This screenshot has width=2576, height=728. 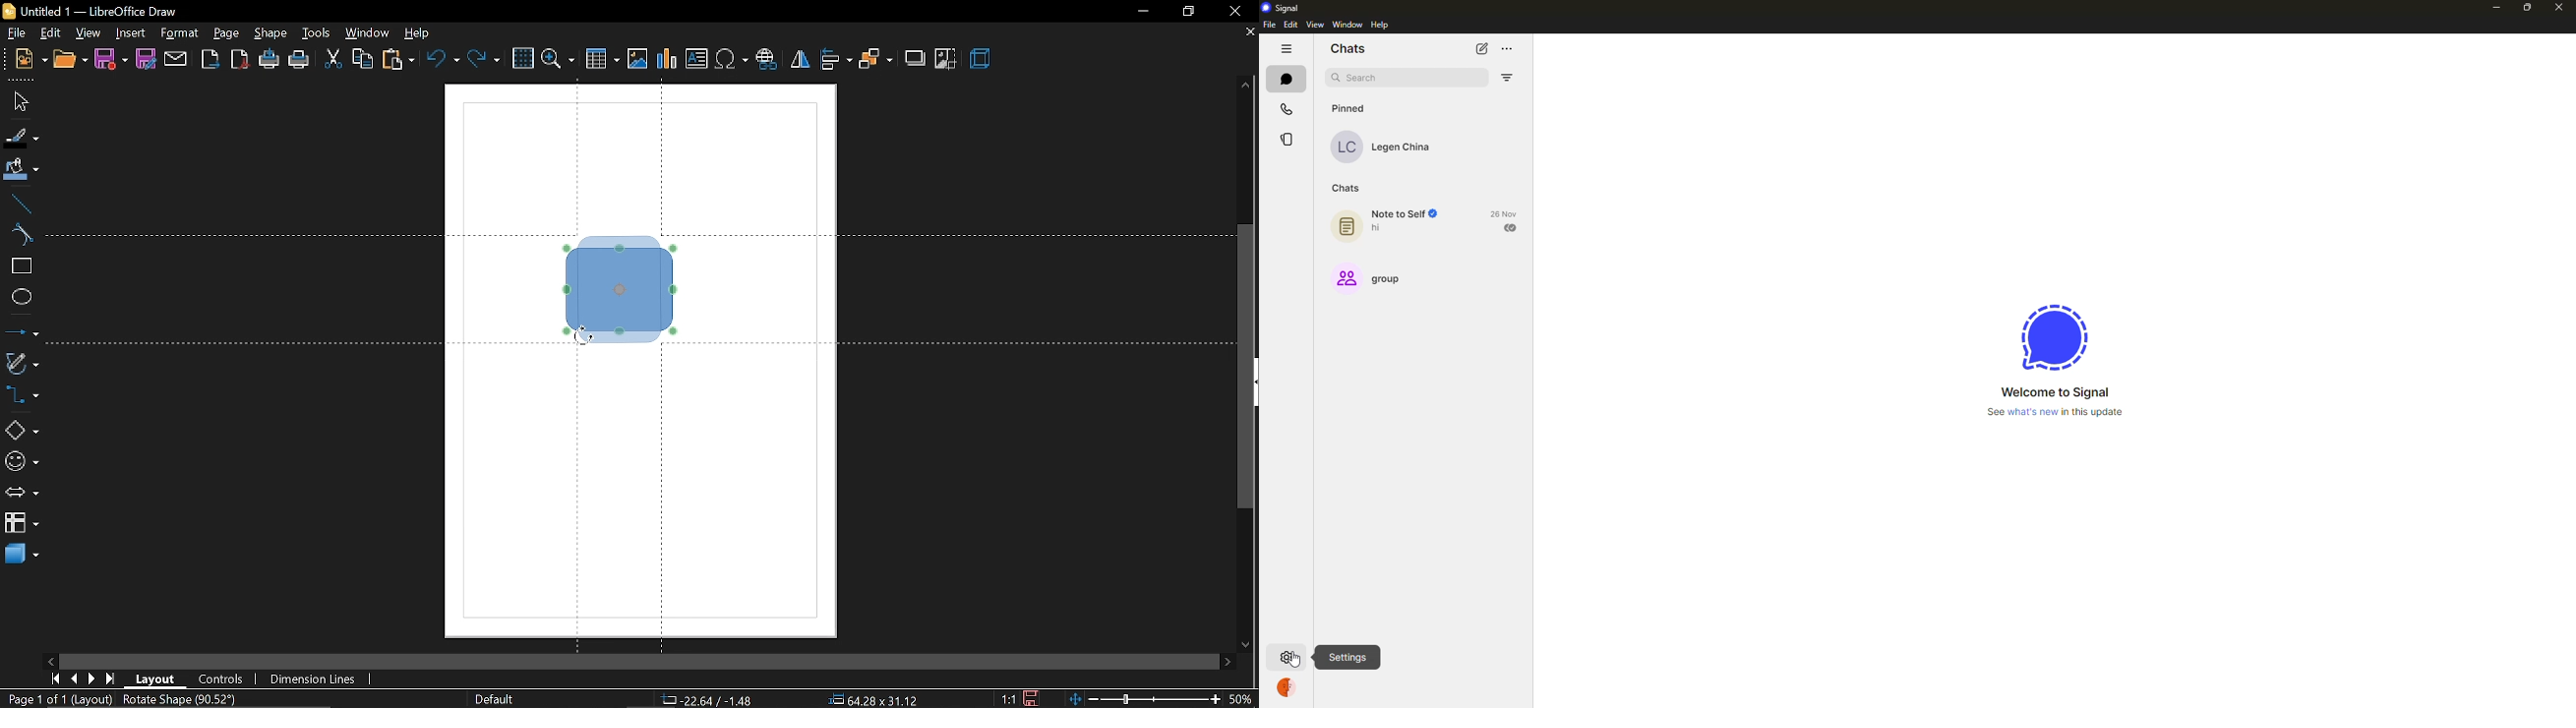 What do you see at coordinates (1032, 698) in the screenshot?
I see `save` at bounding box center [1032, 698].